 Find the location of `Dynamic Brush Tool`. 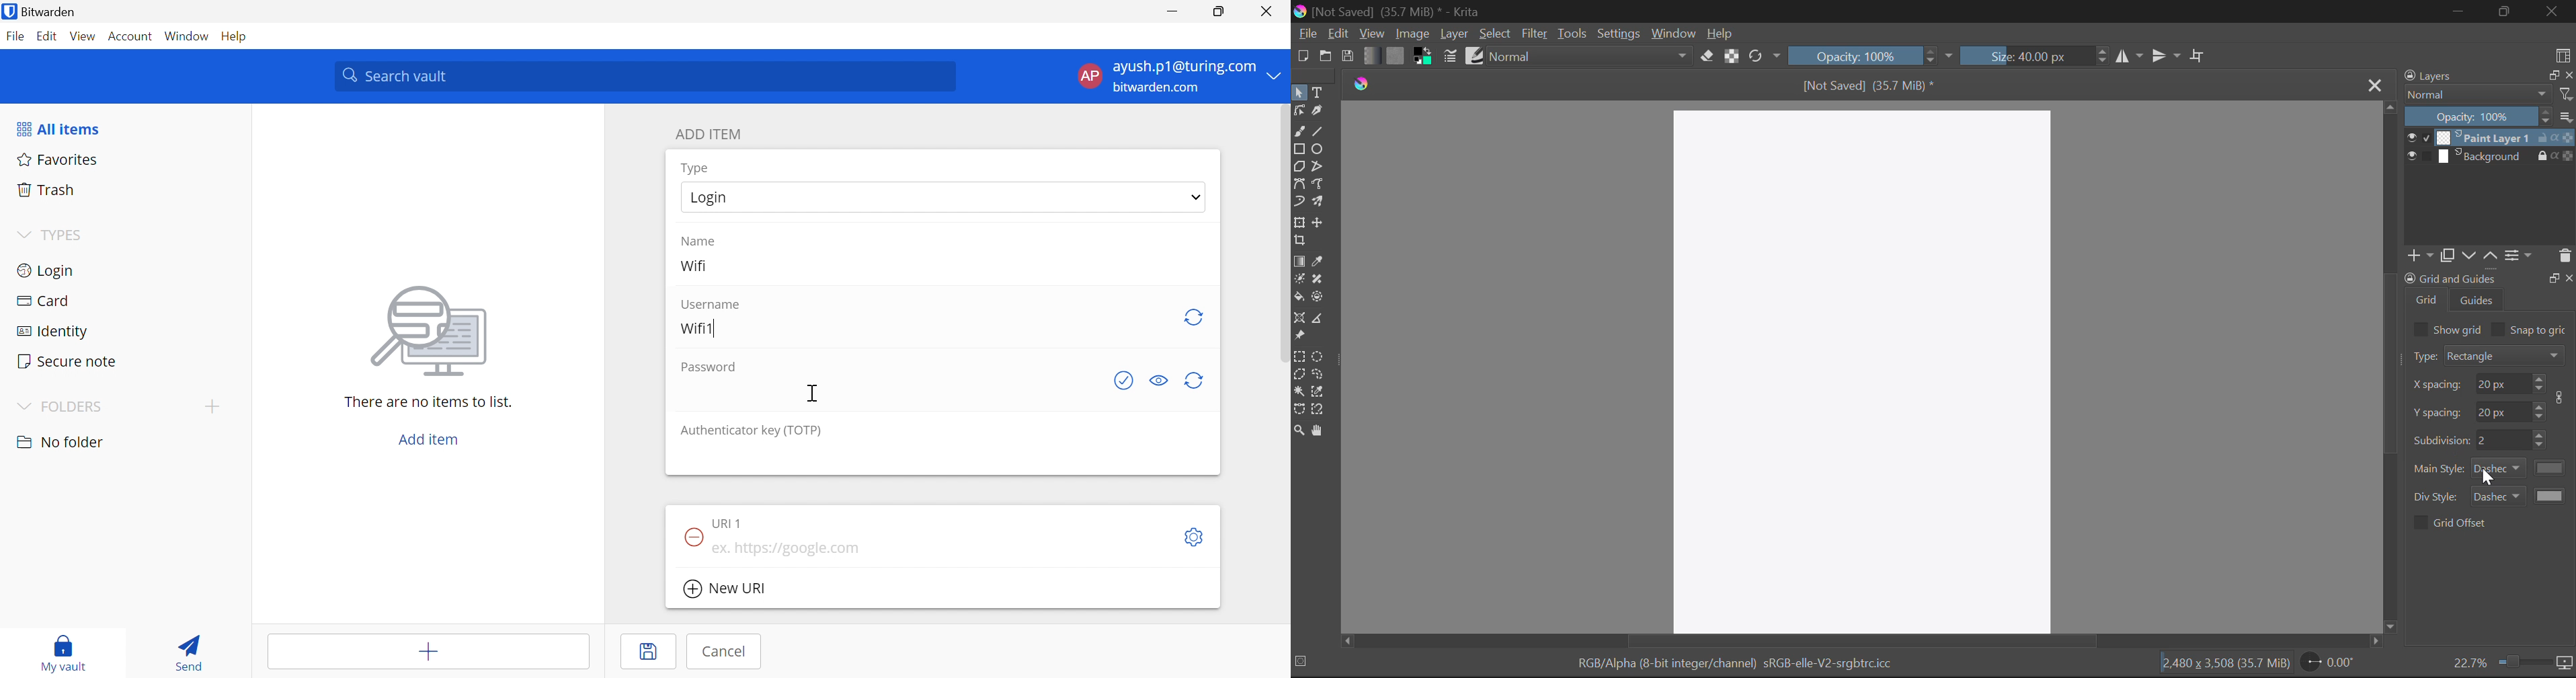

Dynamic Brush Tool is located at coordinates (1299, 205).